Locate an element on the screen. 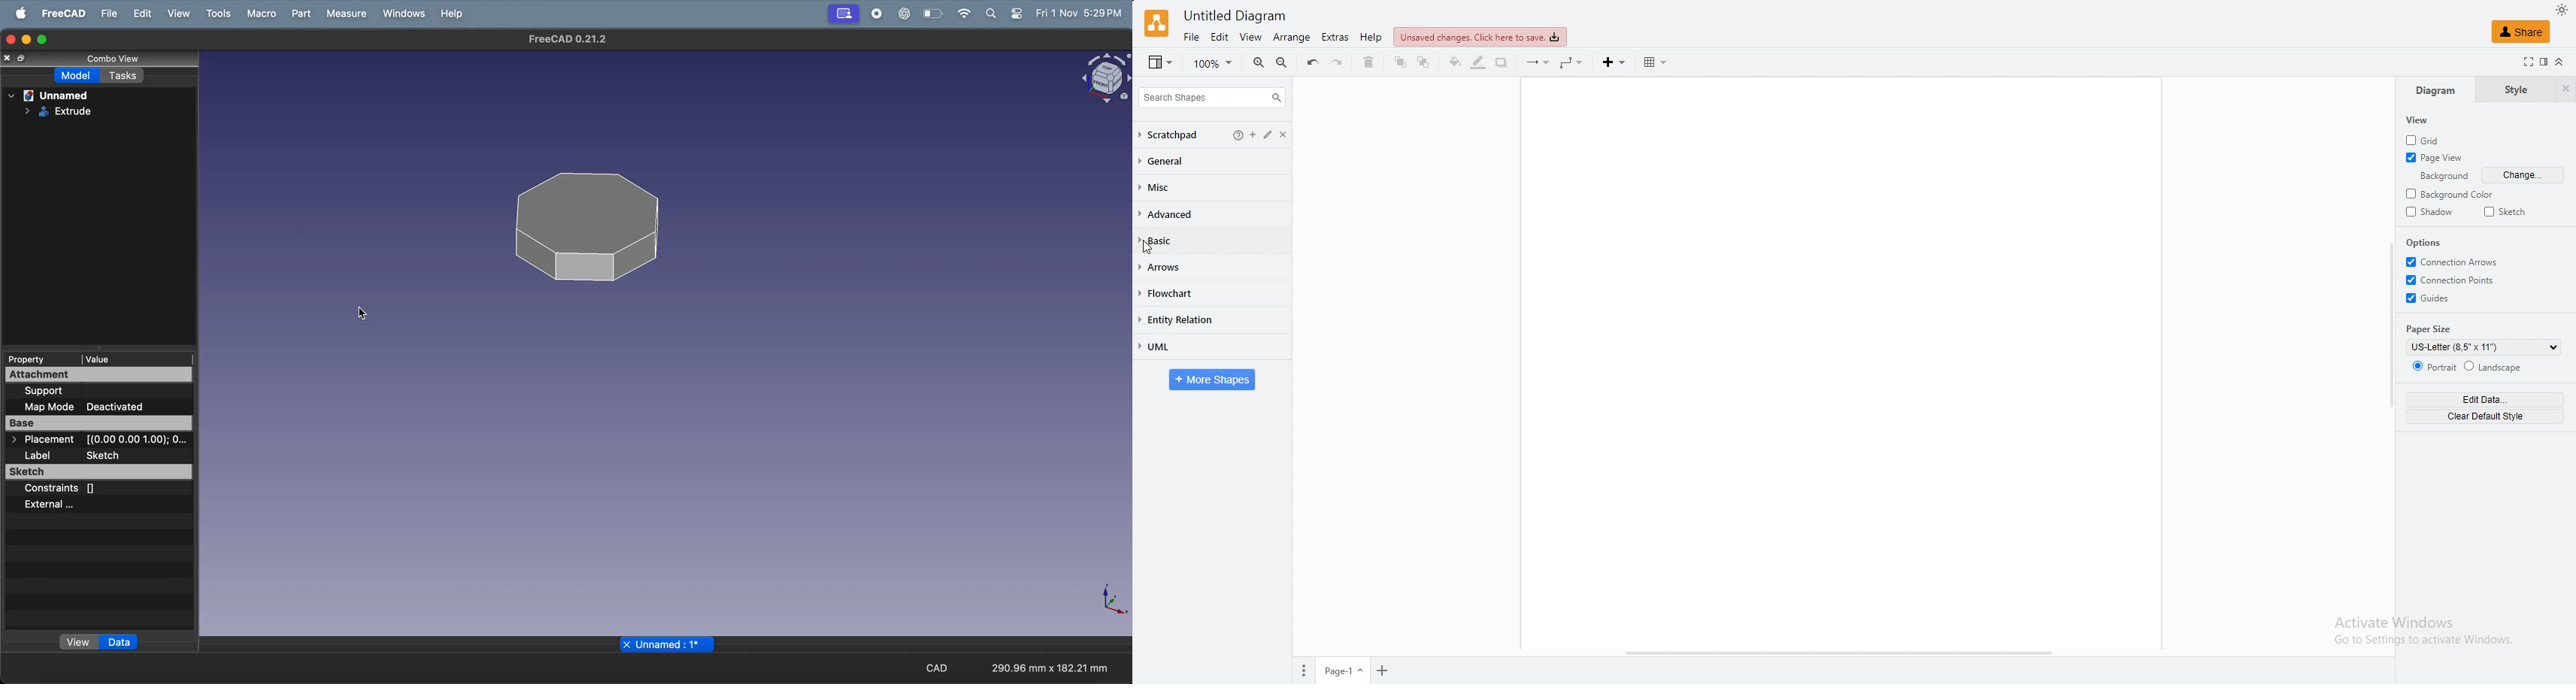 The image size is (2576, 700). apple widgets is located at coordinates (1001, 13).